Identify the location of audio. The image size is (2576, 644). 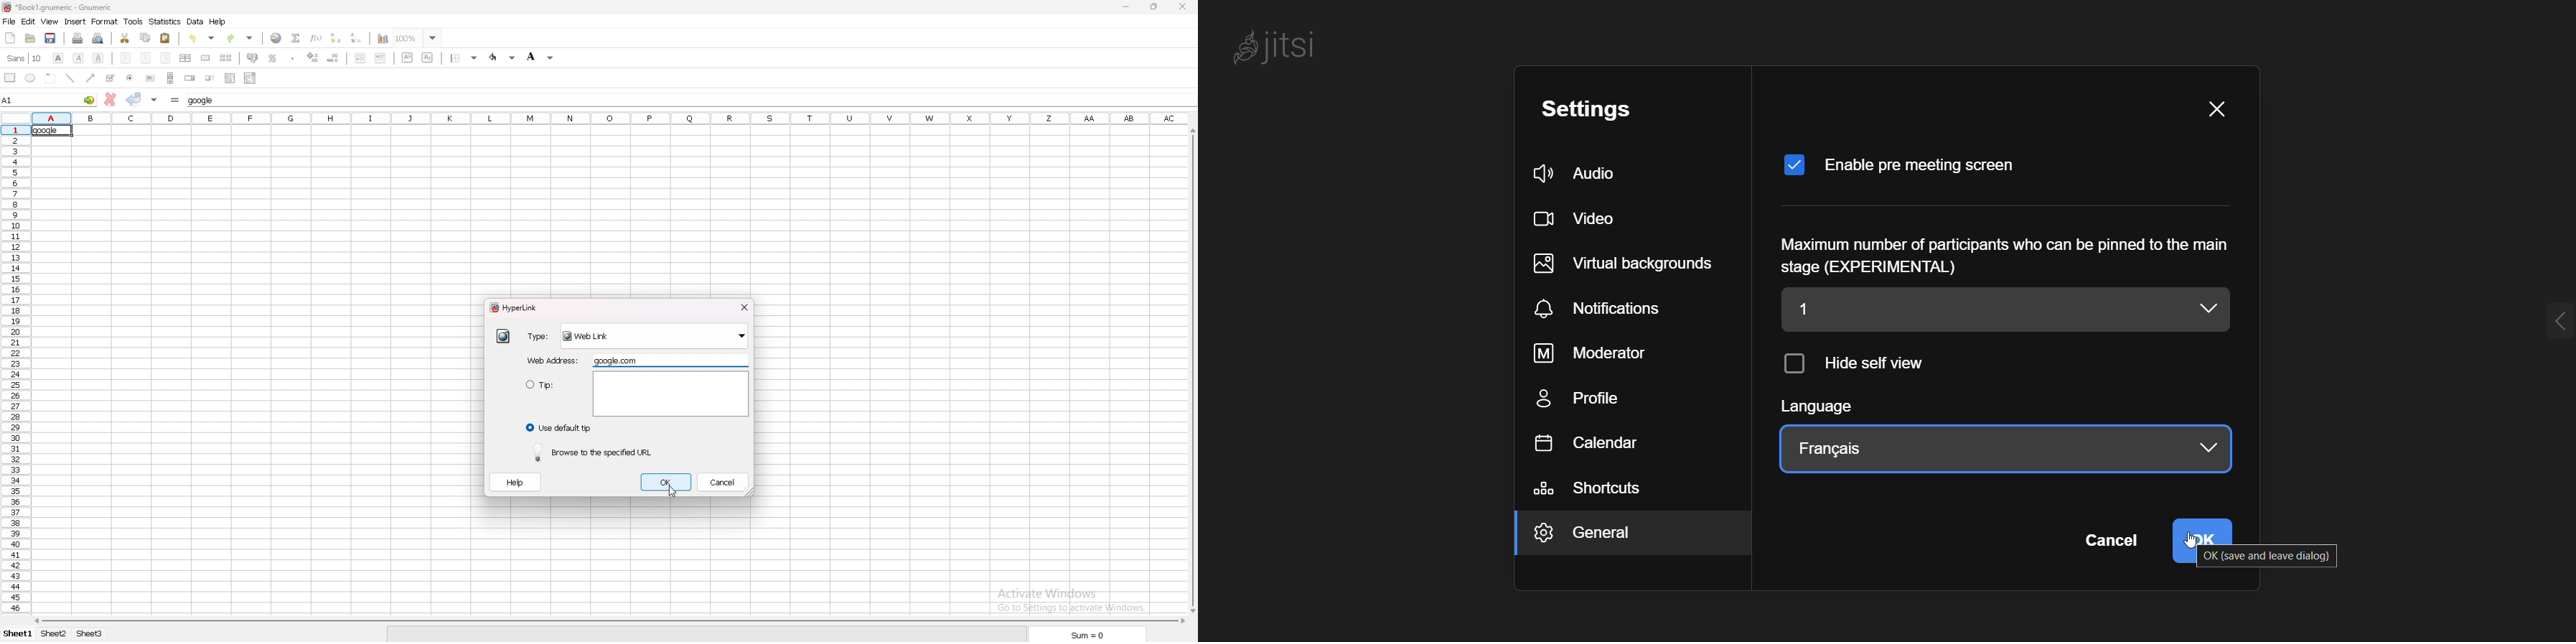
(1589, 172).